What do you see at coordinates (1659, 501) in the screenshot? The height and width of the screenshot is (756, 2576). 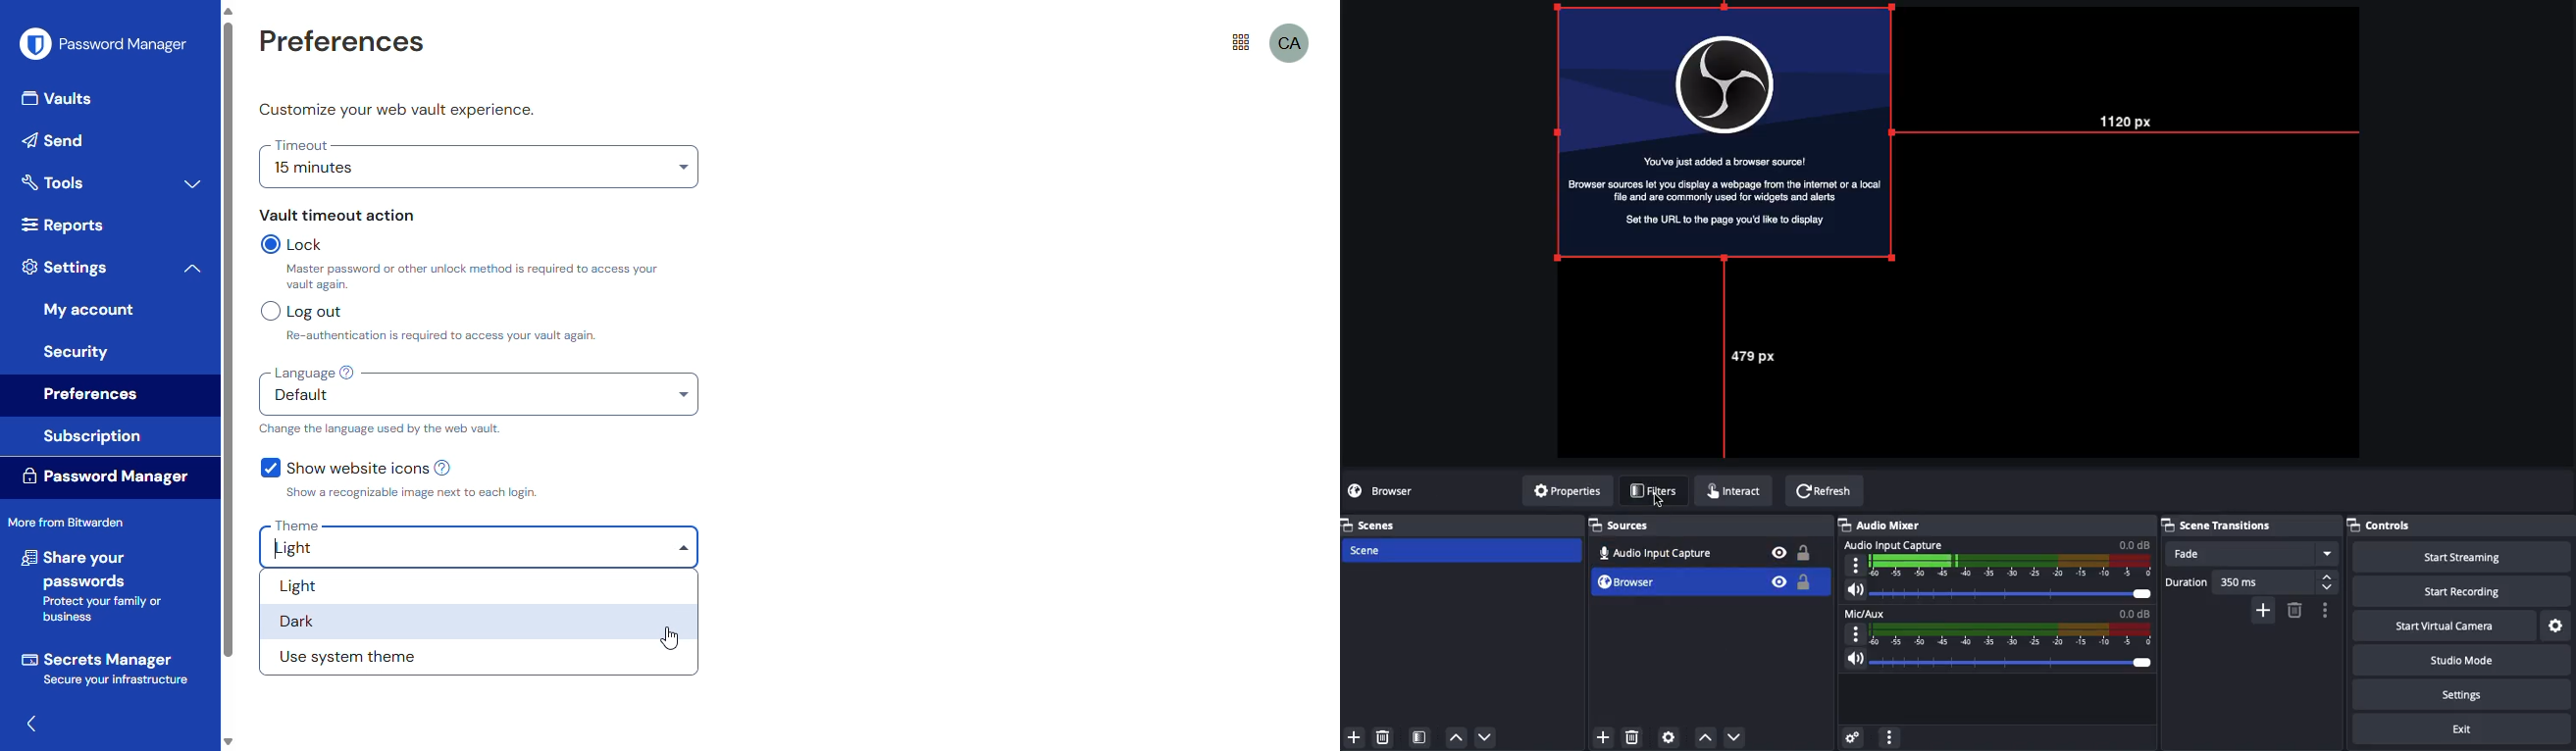 I see `Cursor` at bounding box center [1659, 501].